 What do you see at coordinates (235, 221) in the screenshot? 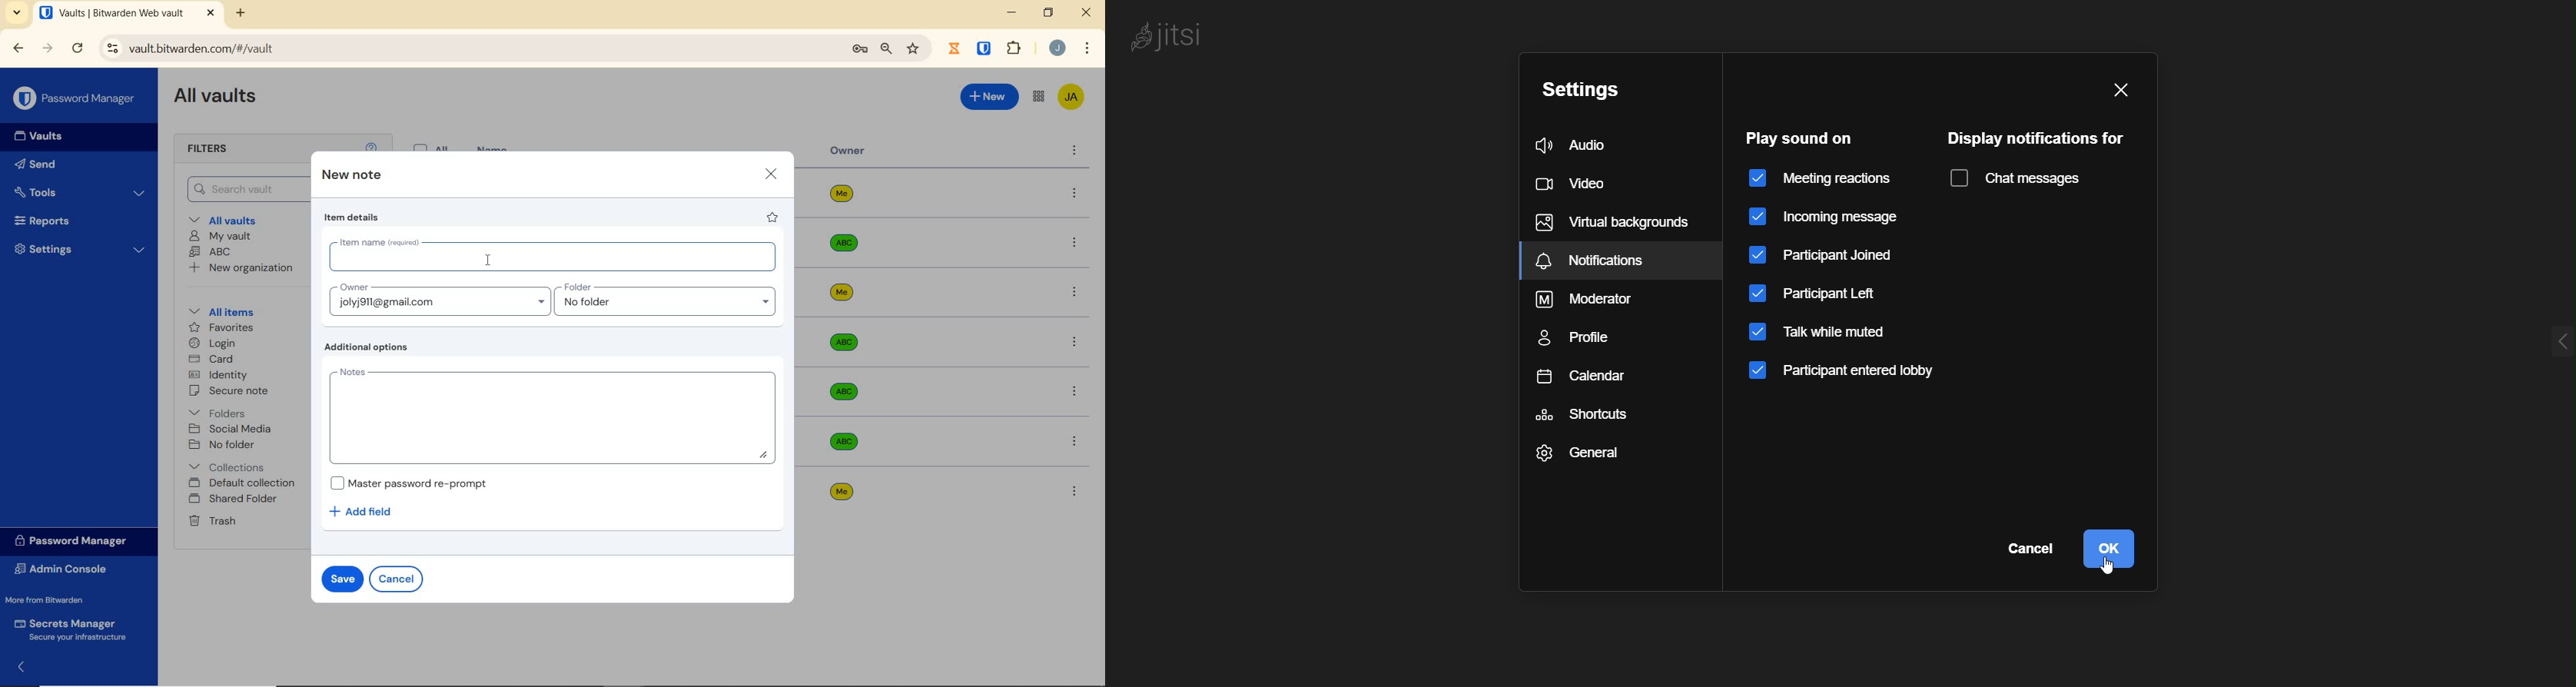
I see `All vaults` at bounding box center [235, 221].